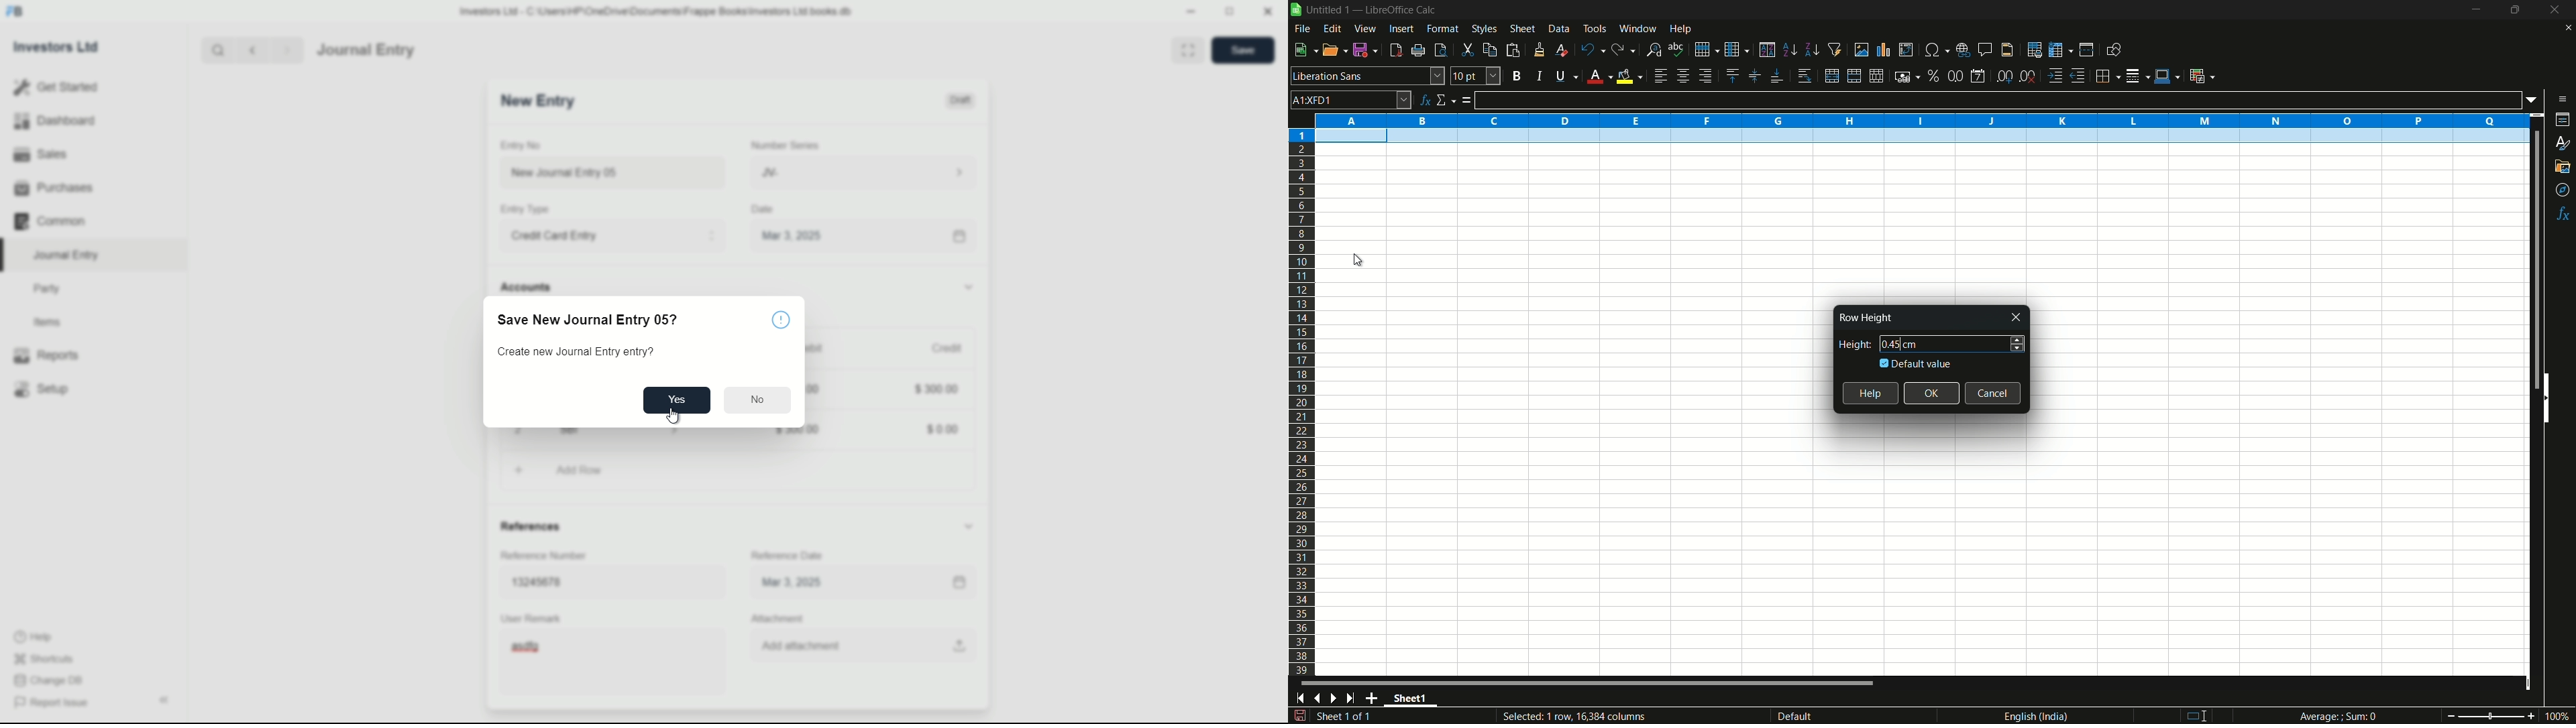 The width and height of the screenshot is (2576, 728). What do you see at coordinates (1682, 76) in the screenshot?
I see `align center` at bounding box center [1682, 76].